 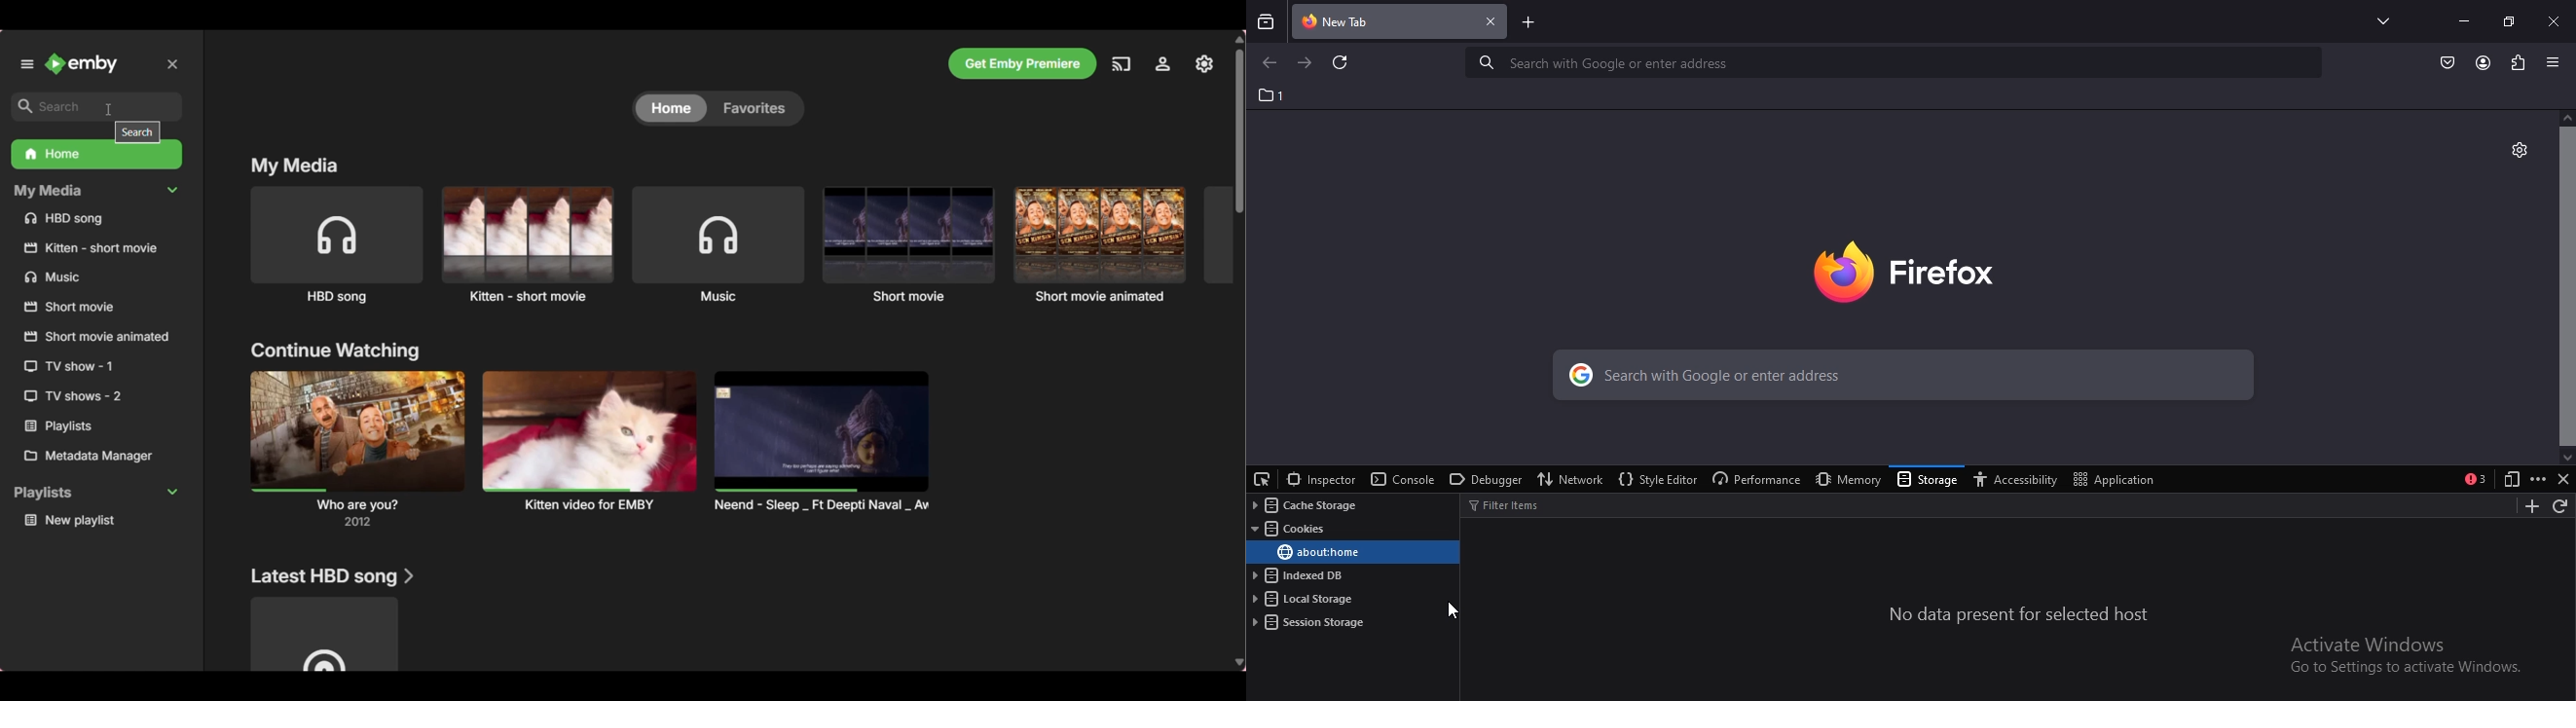 What do you see at coordinates (2556, 62) in the screenshot?
I see `open application menu` at bounding box center [2556, 62].